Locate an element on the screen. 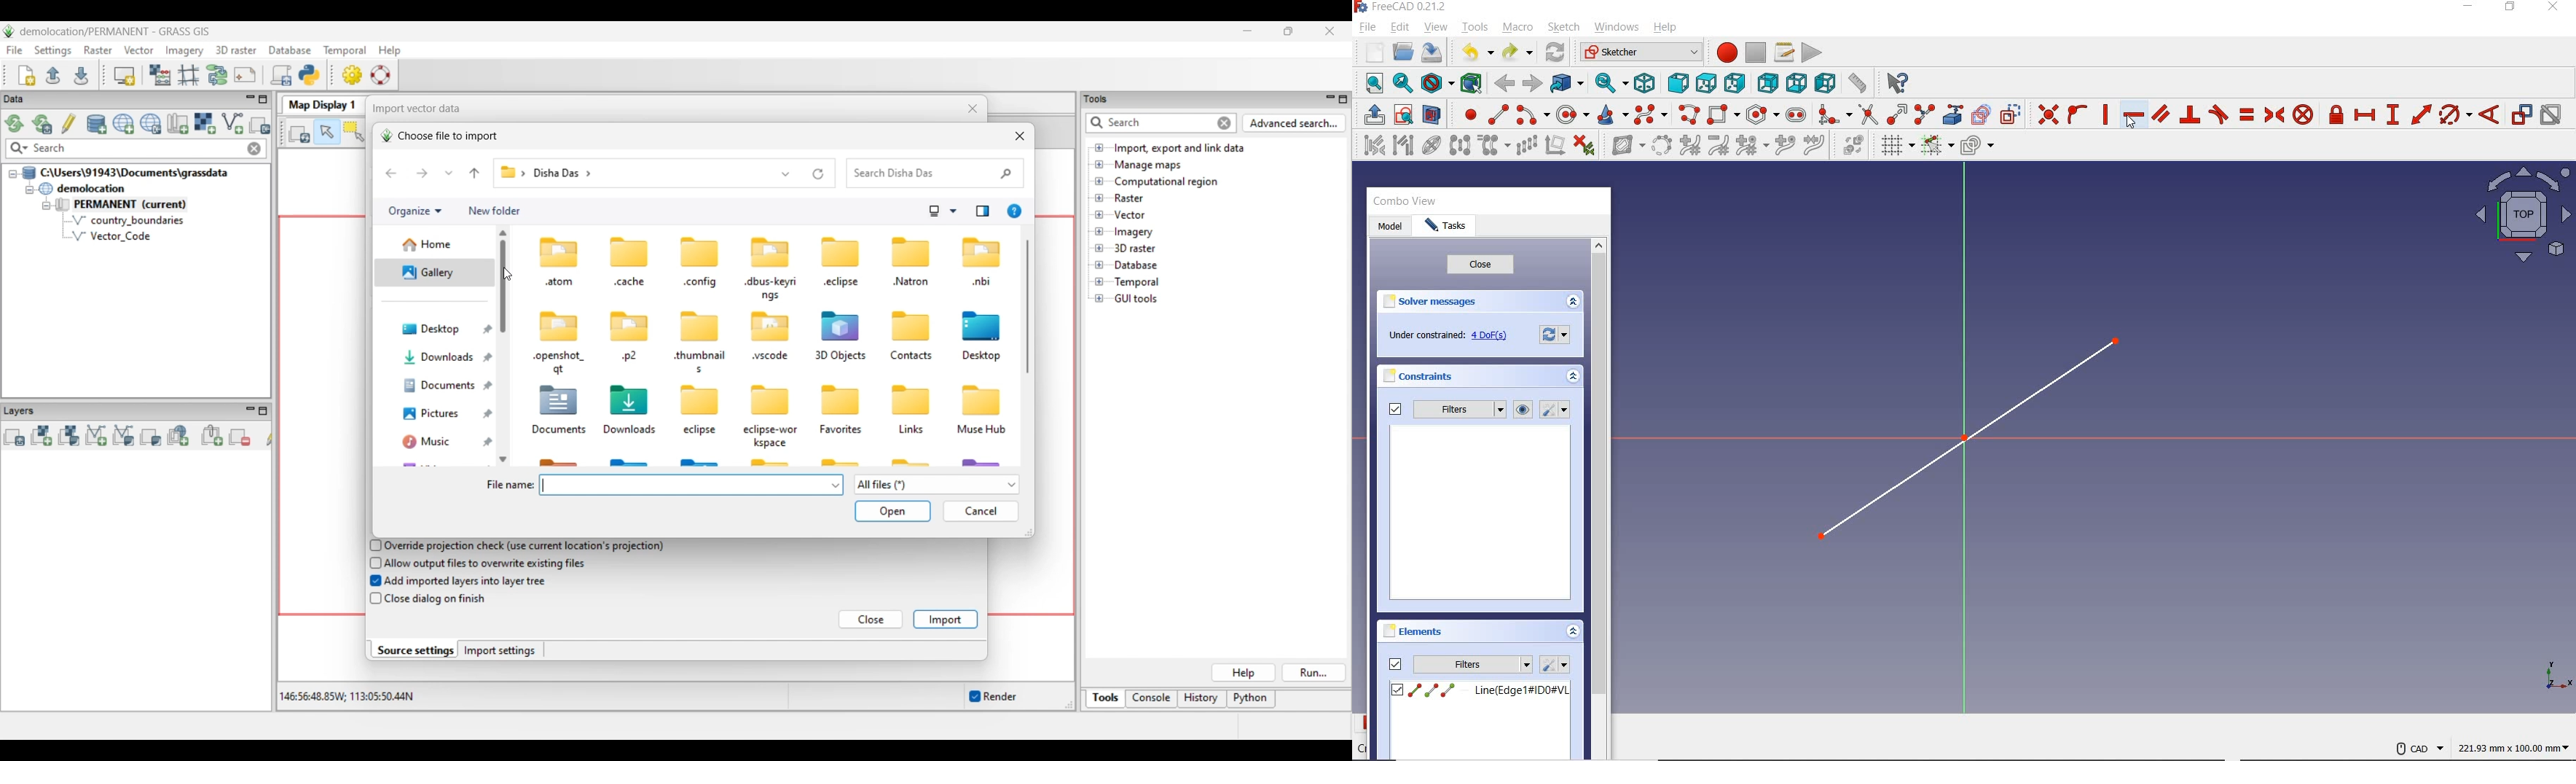 The width and height of the screenshot is (2576, 784). CREATE EXTERNAL GEOMETRY is located at coordinates (1955, 113).